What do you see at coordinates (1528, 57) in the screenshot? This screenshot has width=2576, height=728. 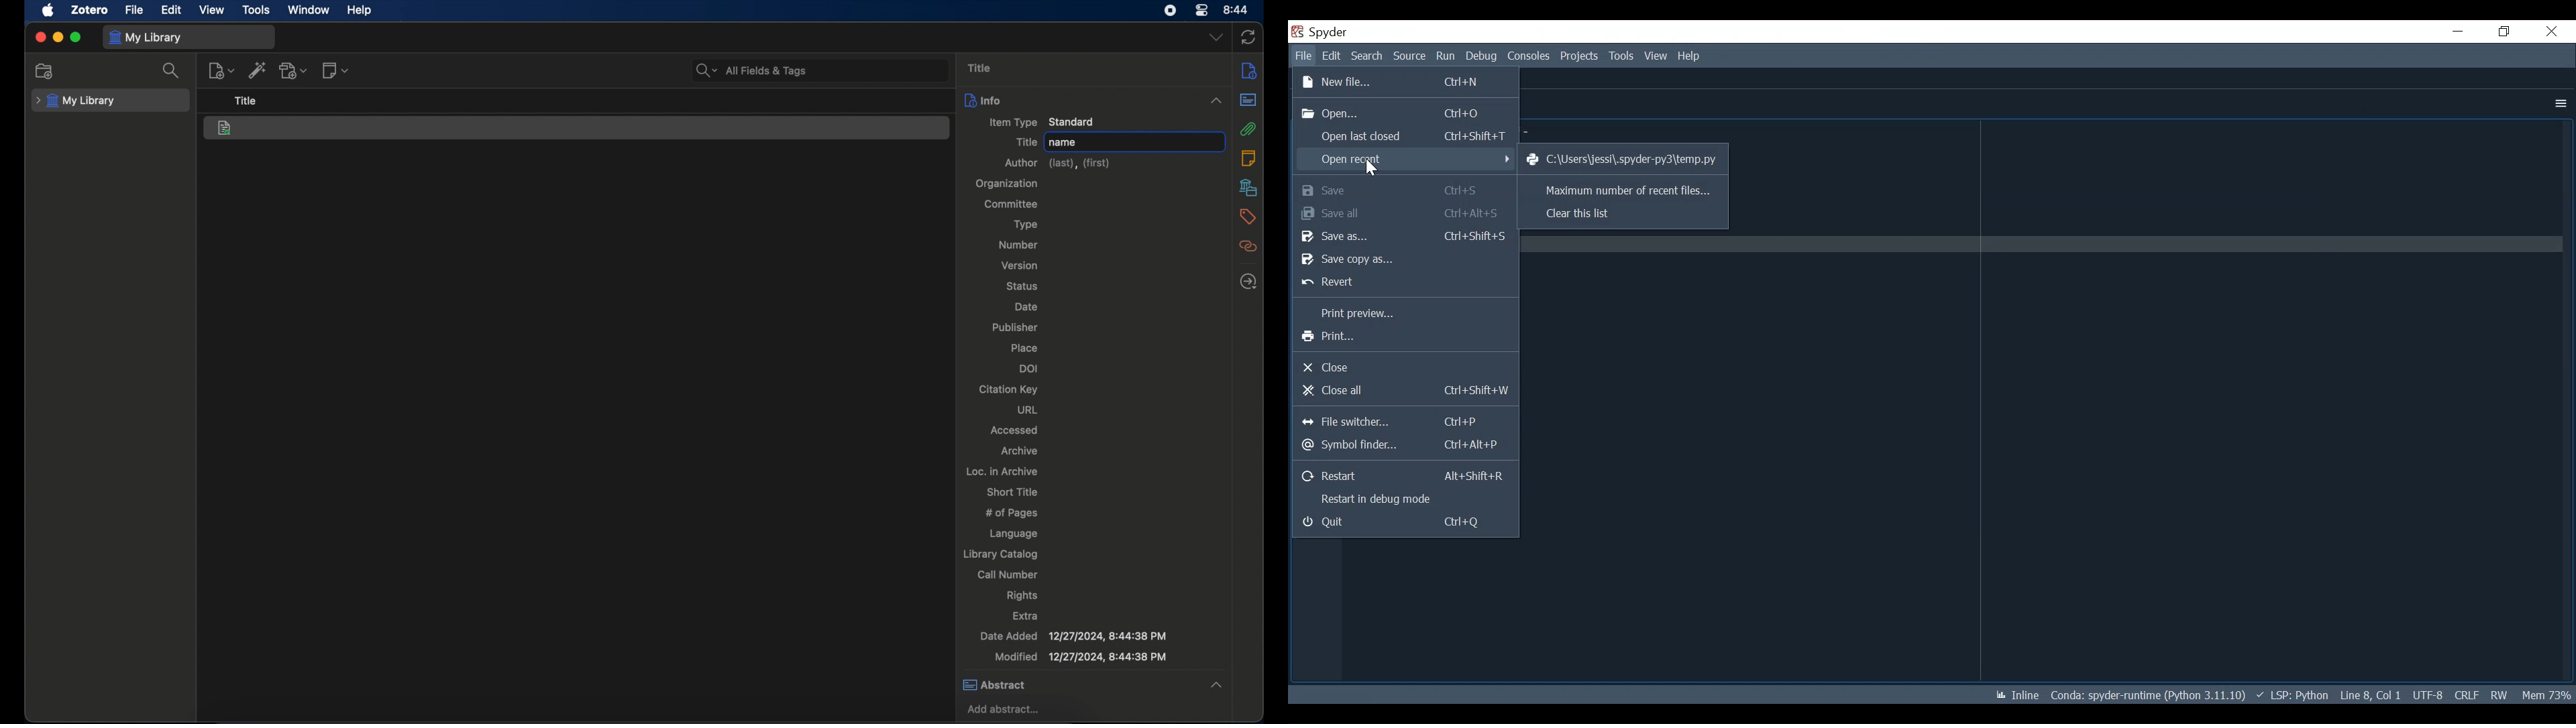 I see `Consoles` at bounding box center [1528, 57].